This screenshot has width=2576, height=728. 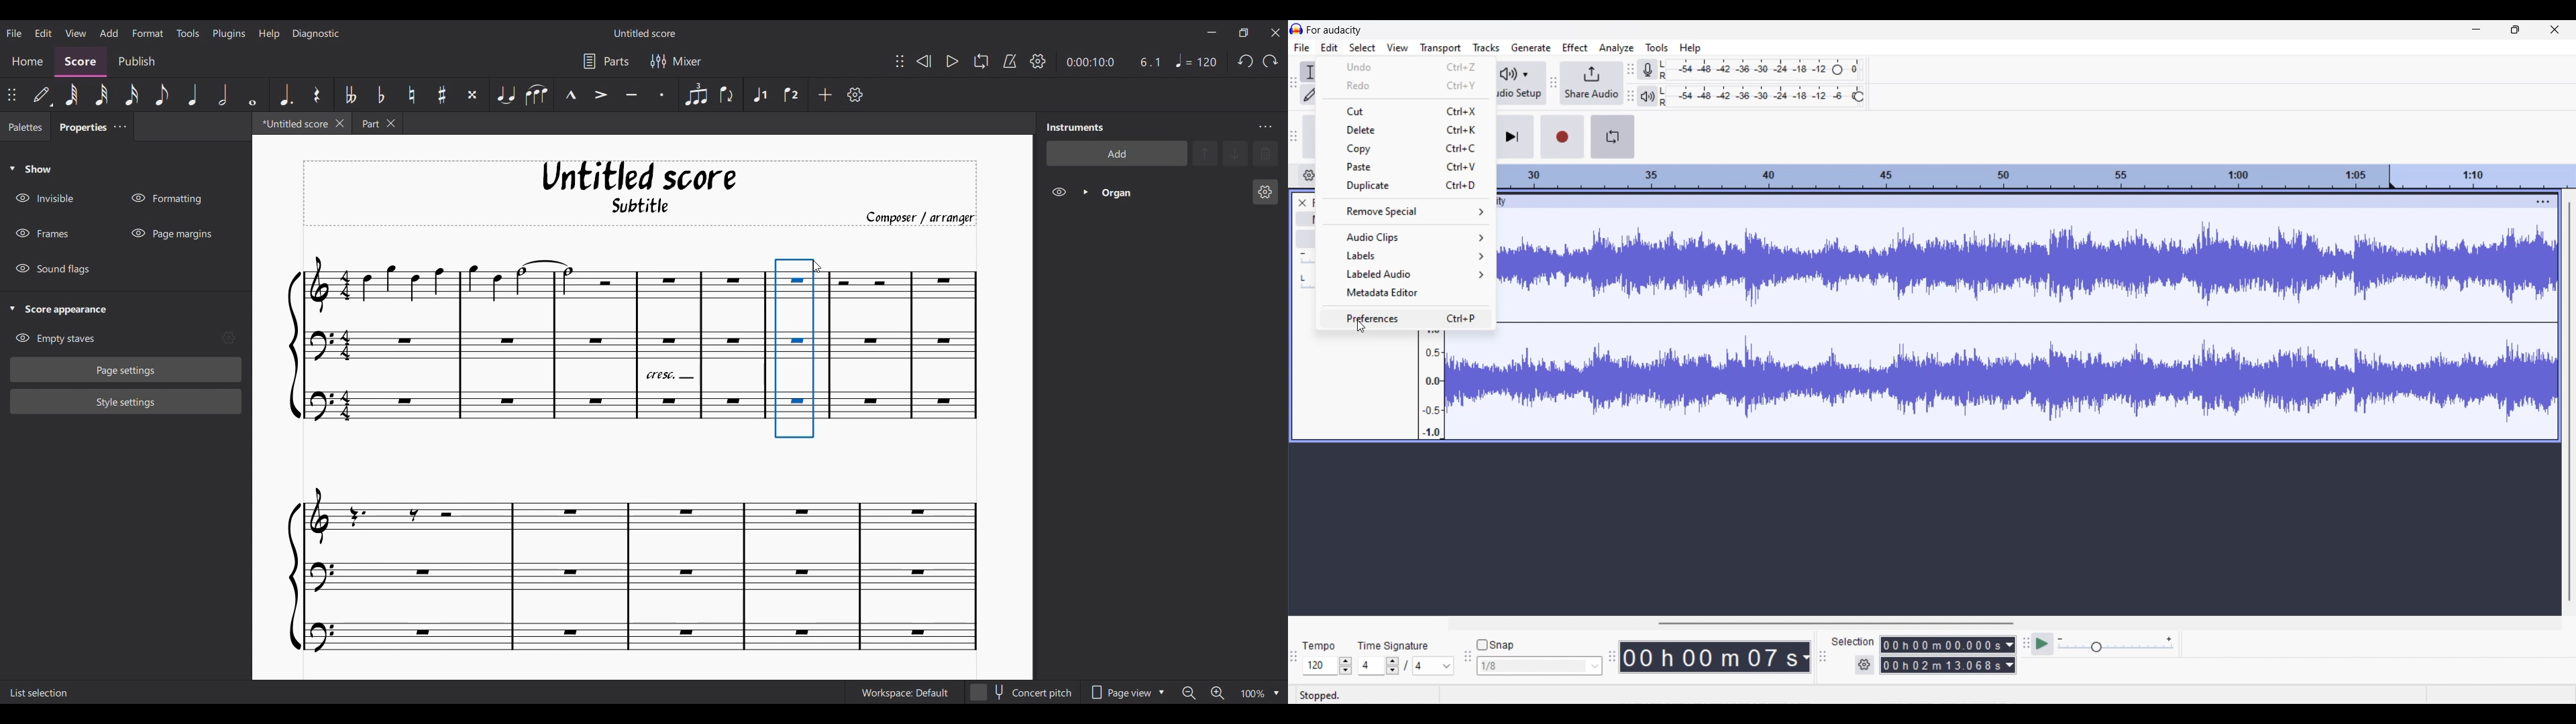 What do you see at coordinates (1329, 47) in the screenshot?
I see `Edit menu` at bounding box center [1329, 47].